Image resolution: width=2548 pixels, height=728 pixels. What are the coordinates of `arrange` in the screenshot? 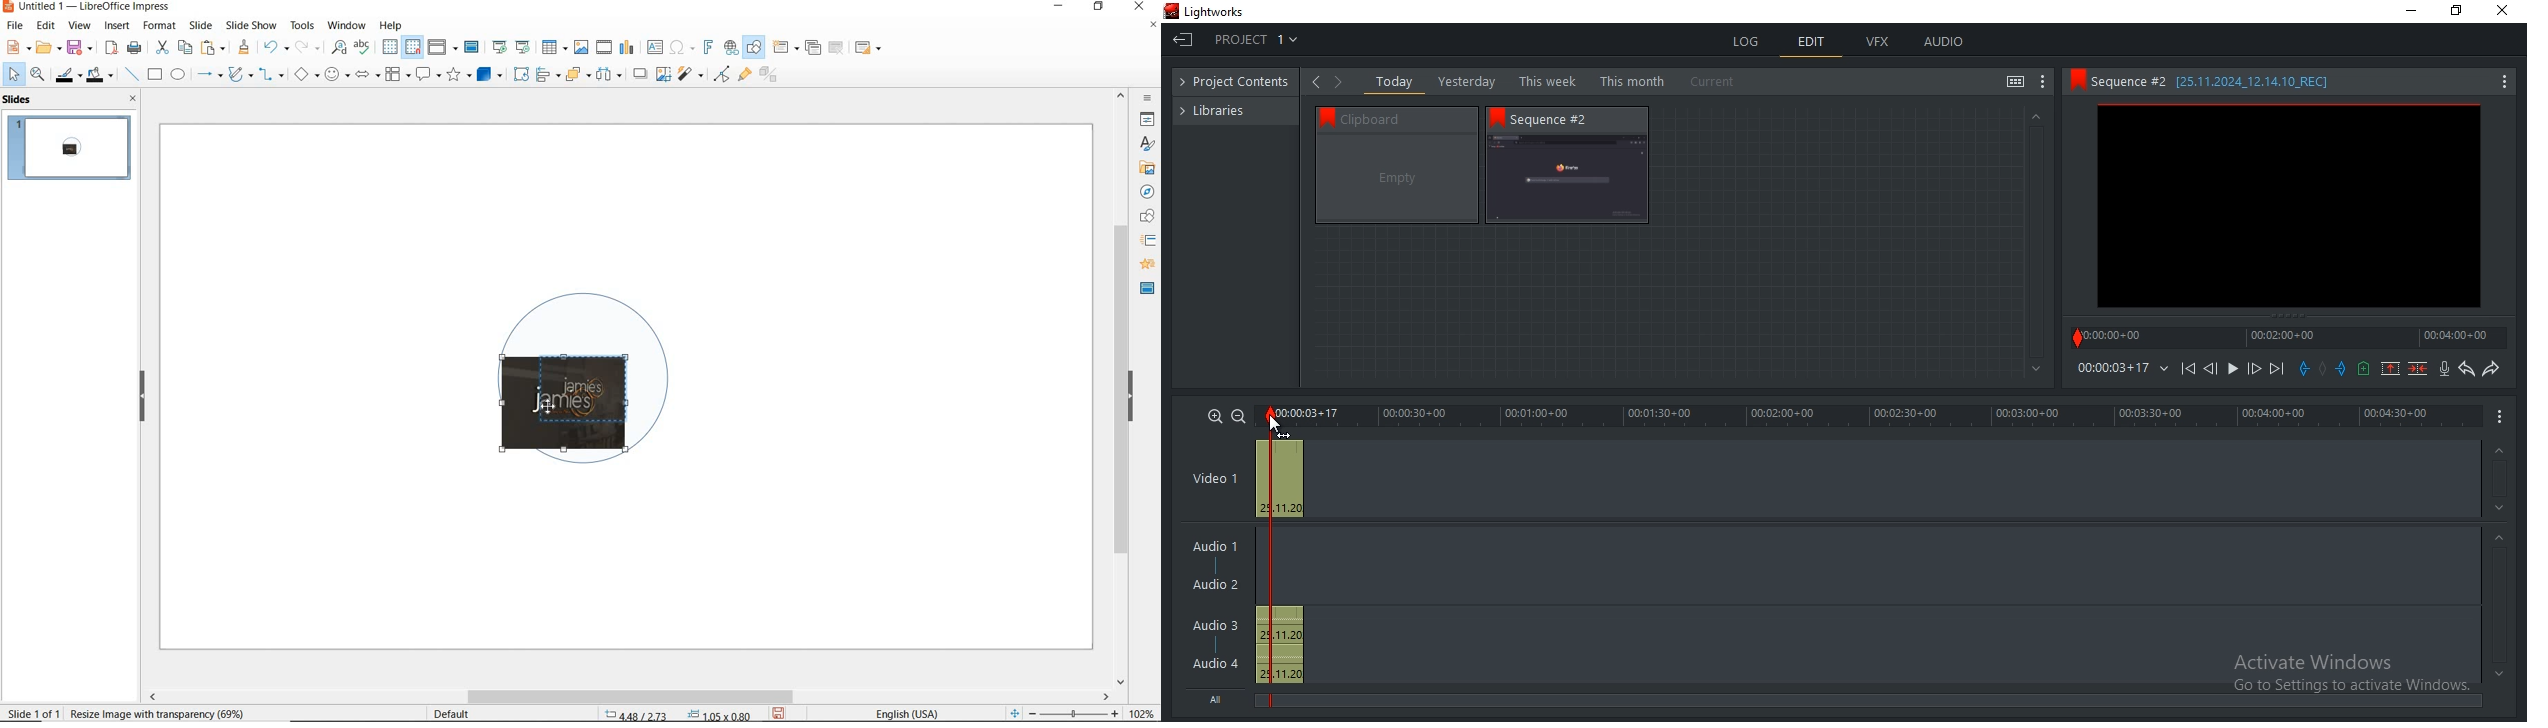 It's located at (575, 73).